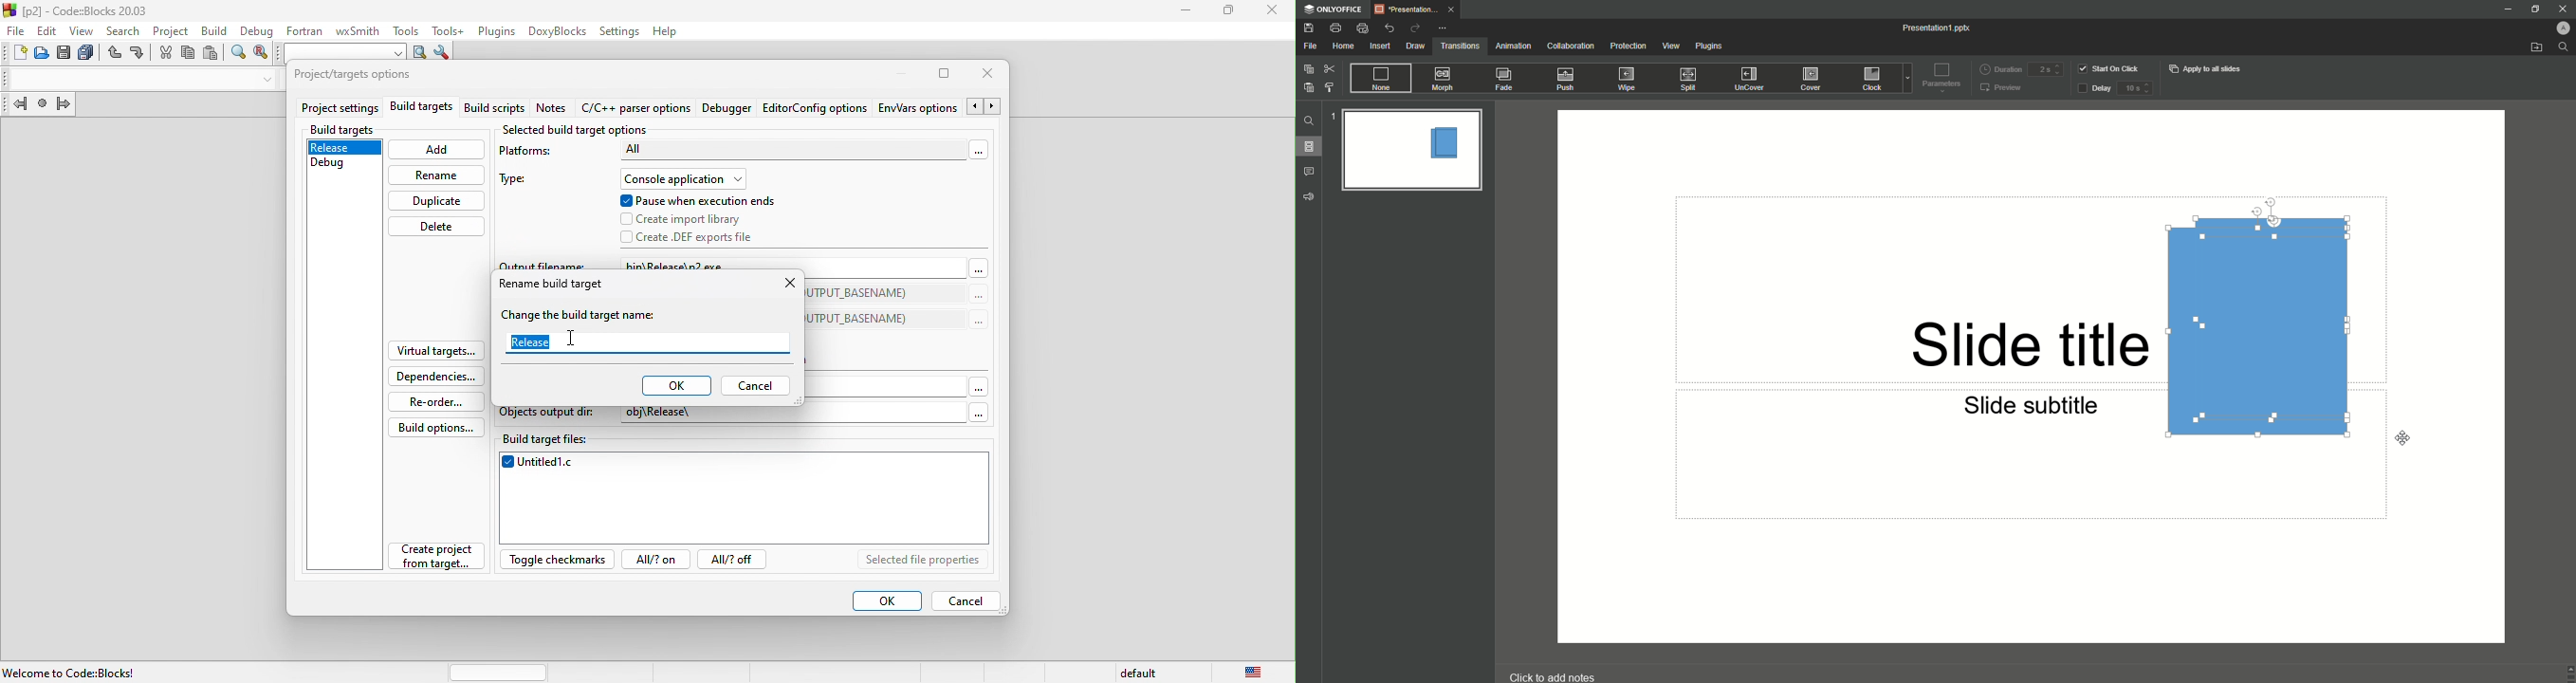 This screenshot has height=700, width=2576. Describe the element at coordinates (1390, 27) in the screenshot. I see `Undo` at that location.